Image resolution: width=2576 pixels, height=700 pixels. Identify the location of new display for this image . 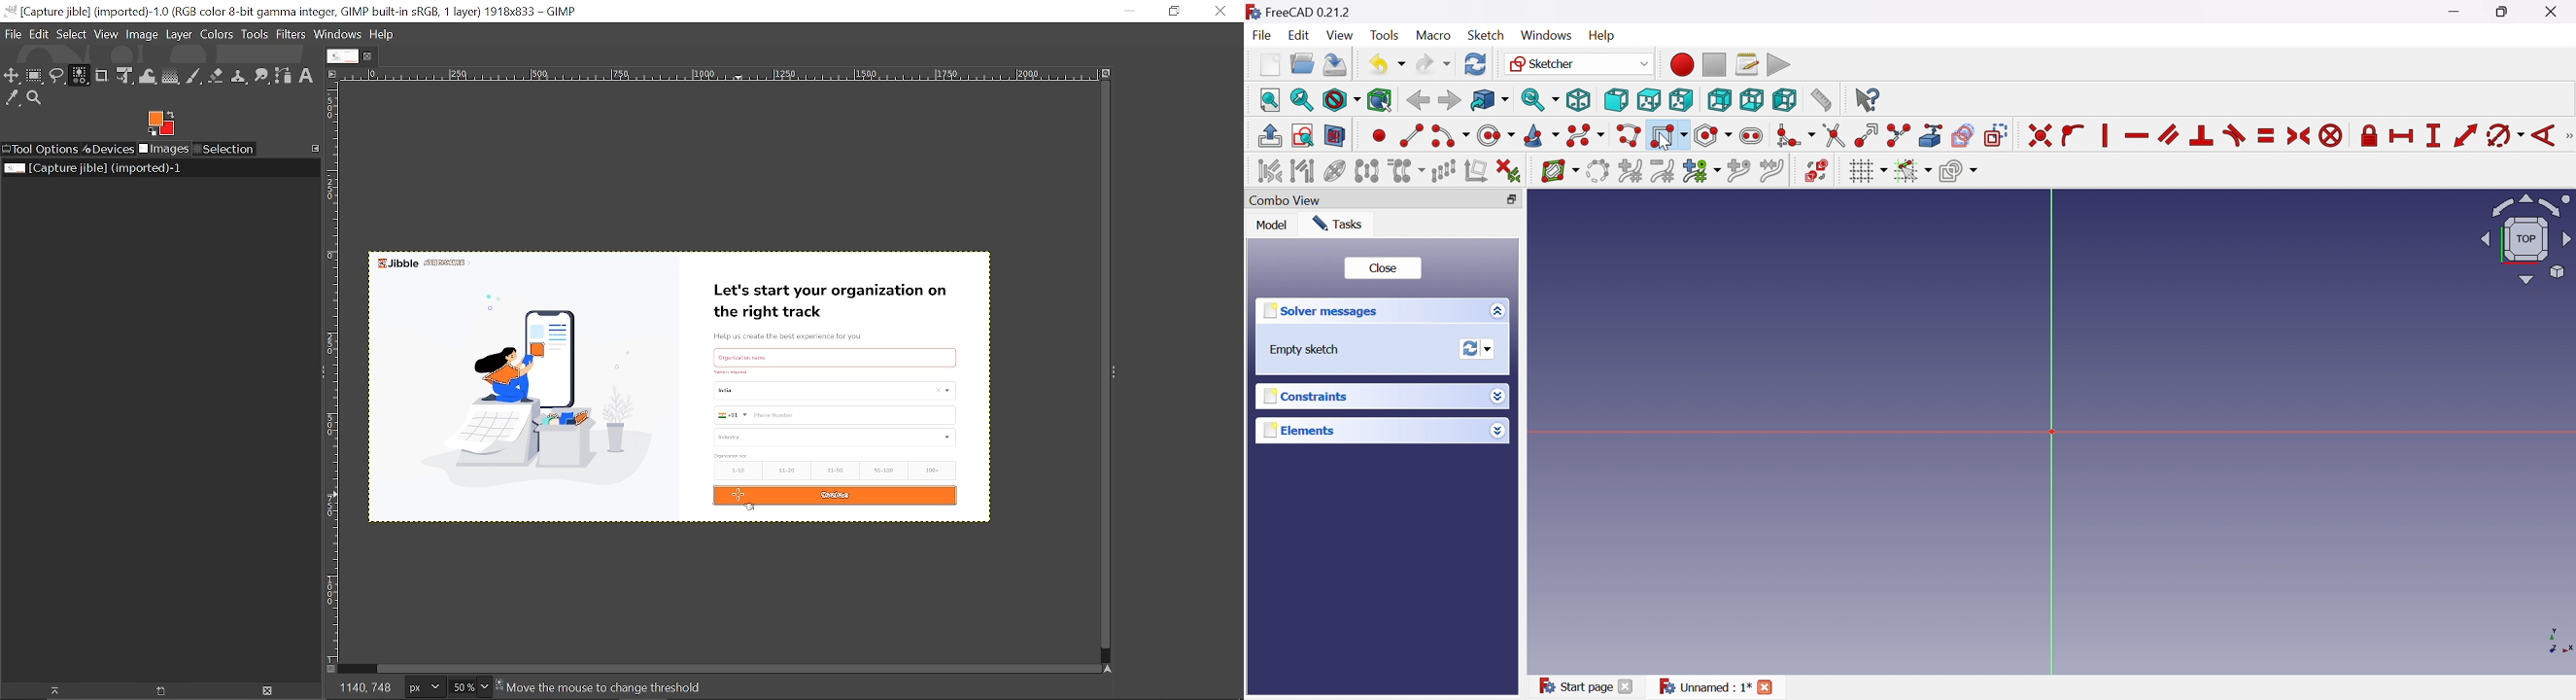
(158, 691).